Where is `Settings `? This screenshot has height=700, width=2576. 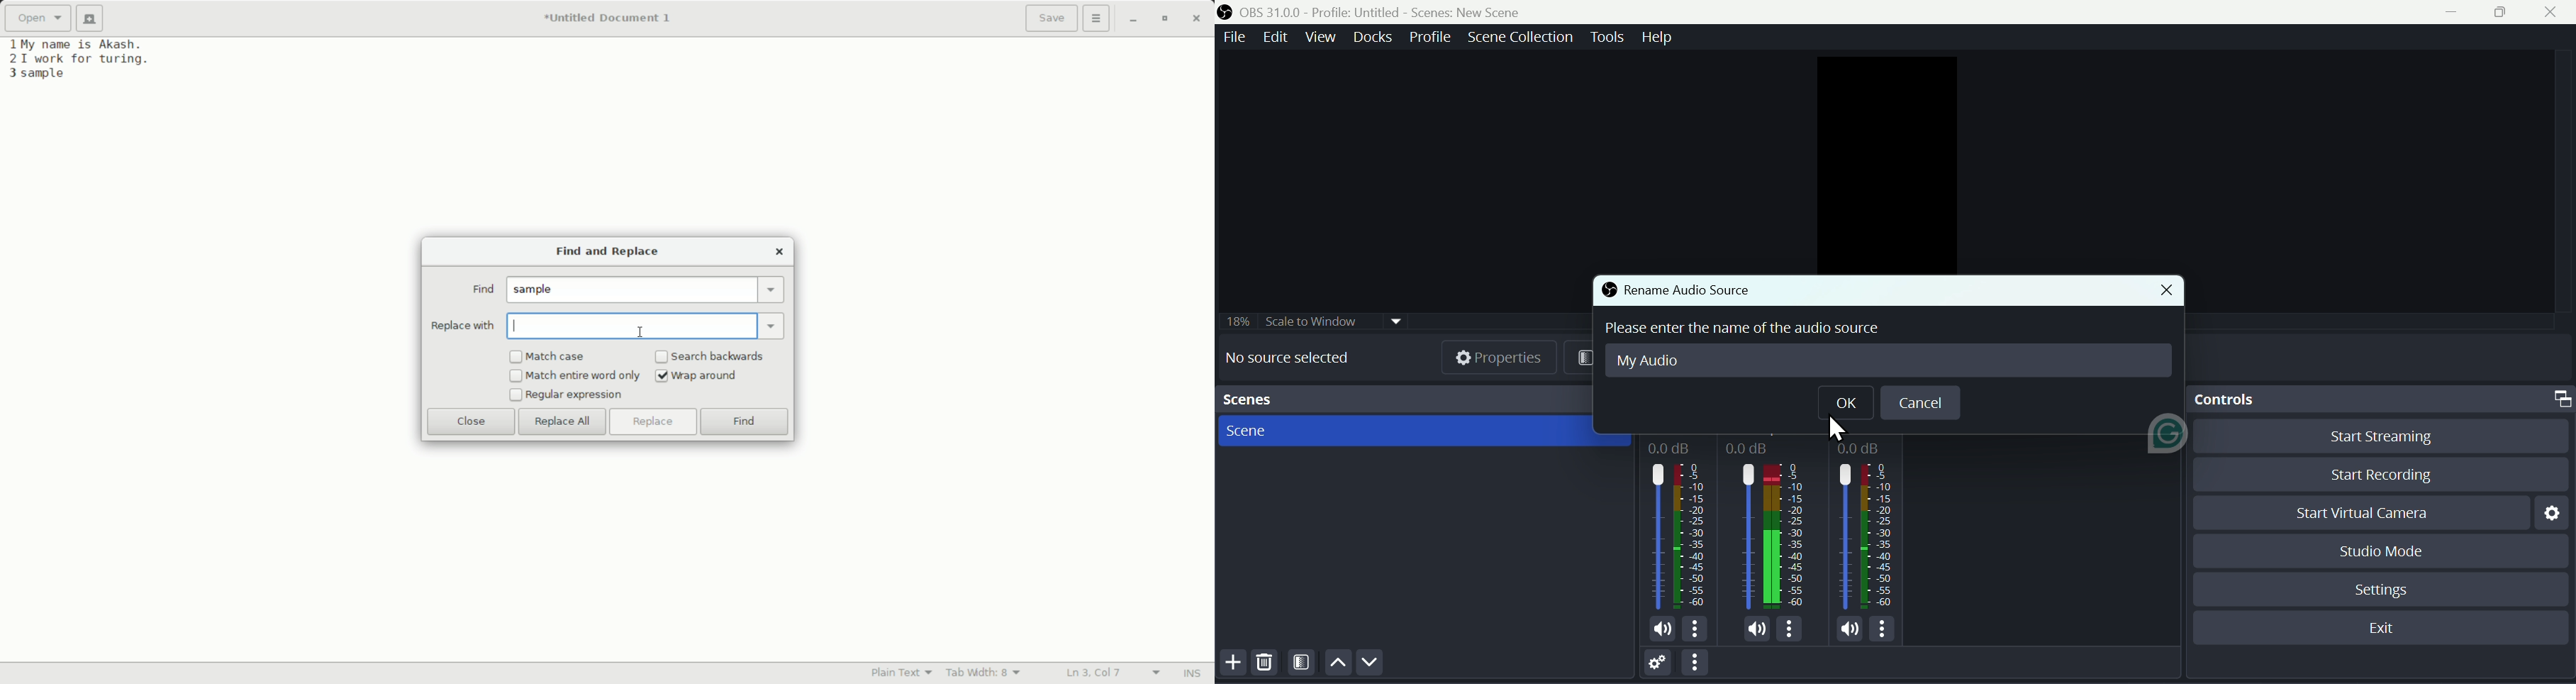
Settings  is located at coordinates (1655, 663).